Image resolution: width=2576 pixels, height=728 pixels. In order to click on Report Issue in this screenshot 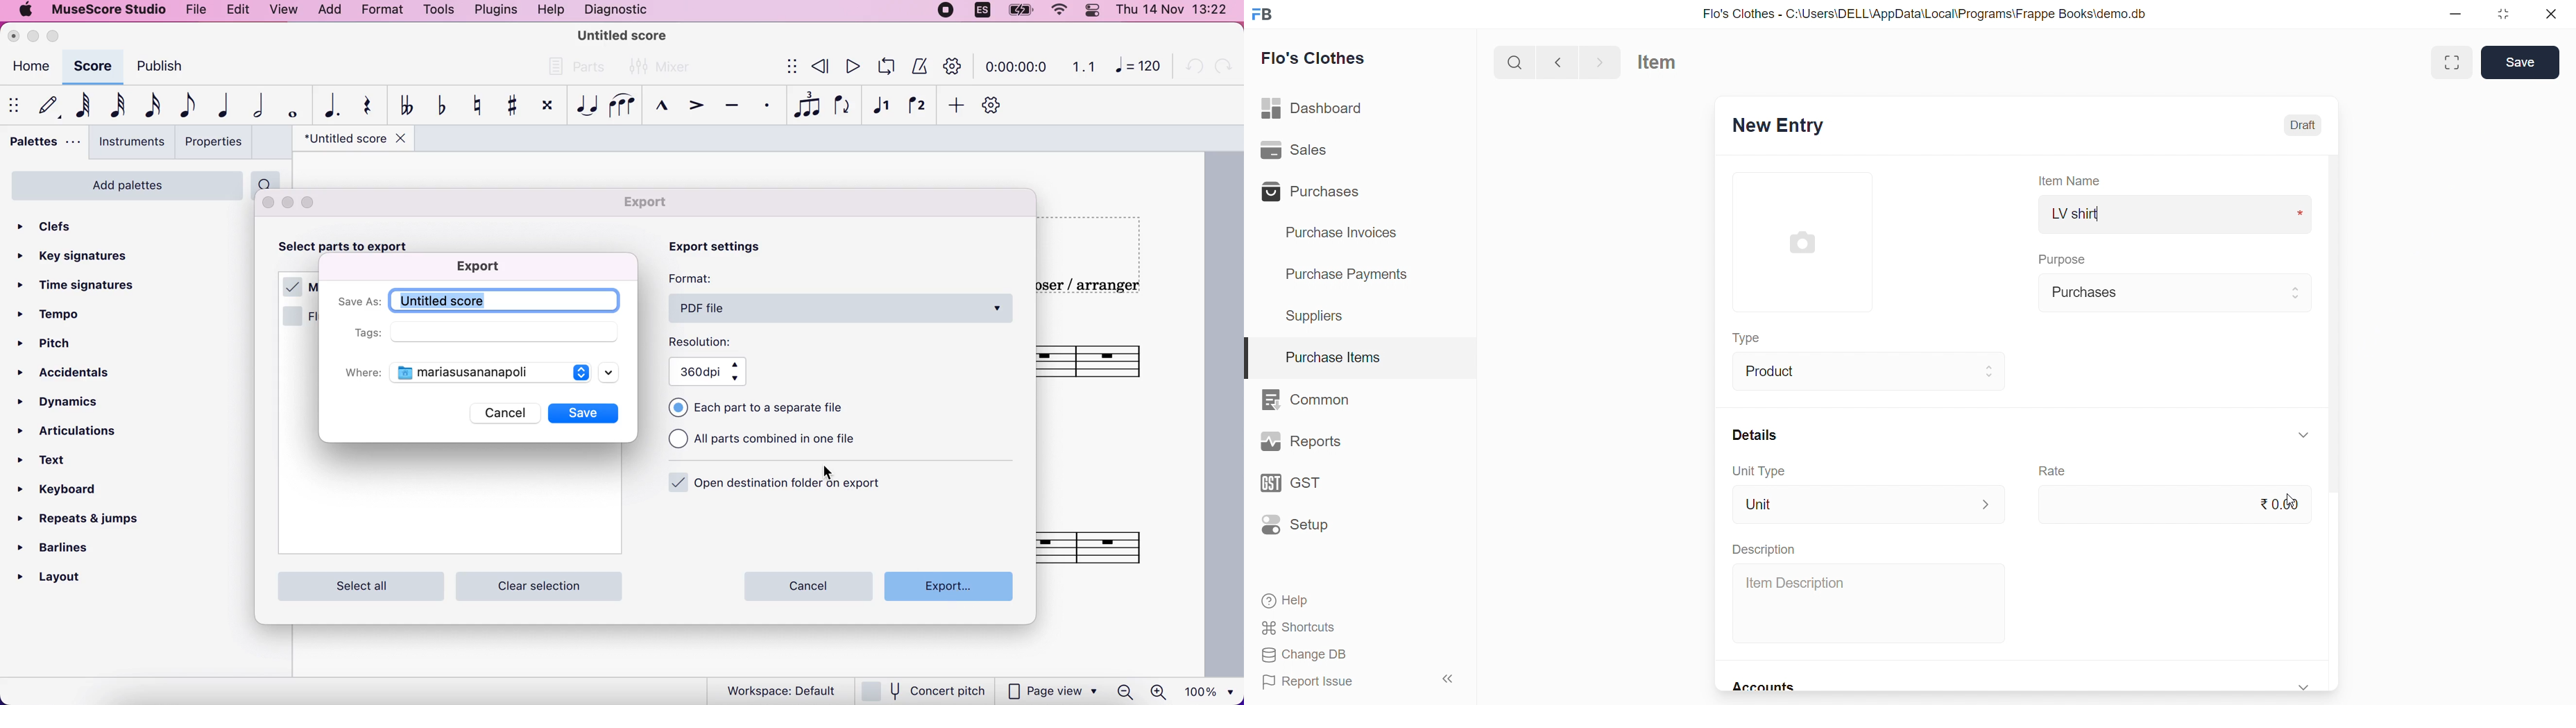, I will do `click(1331, 681)`.